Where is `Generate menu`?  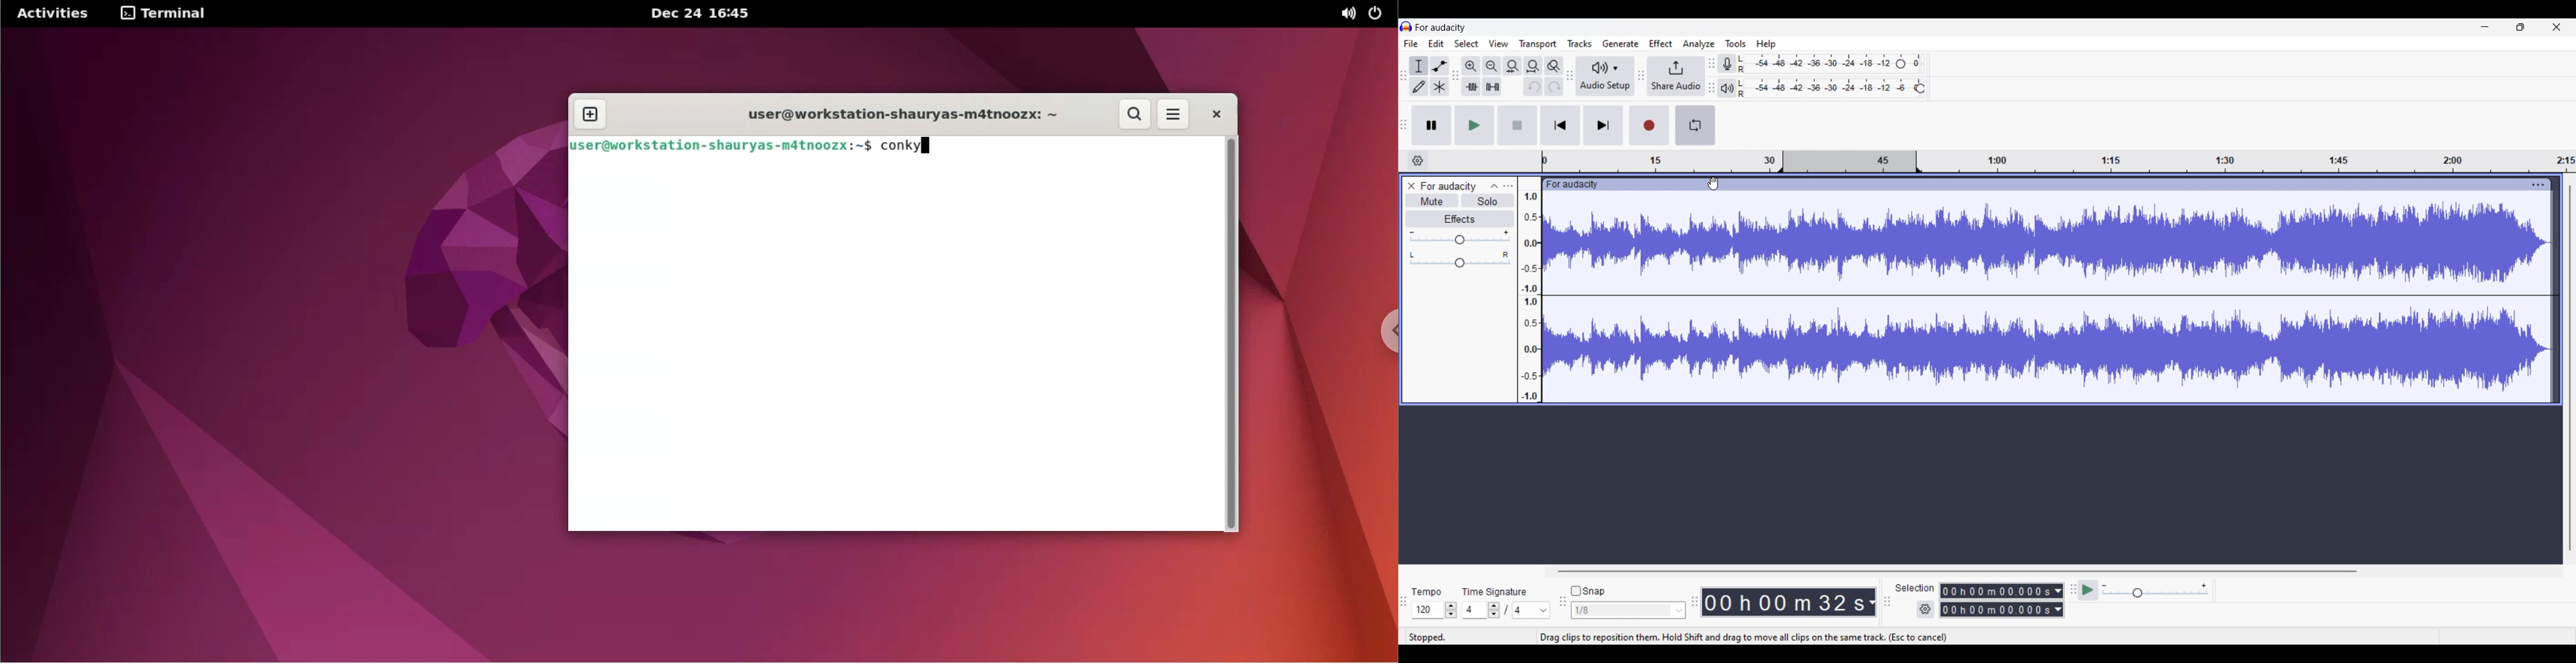
Generate menu is located at coordinates (1621, 44).